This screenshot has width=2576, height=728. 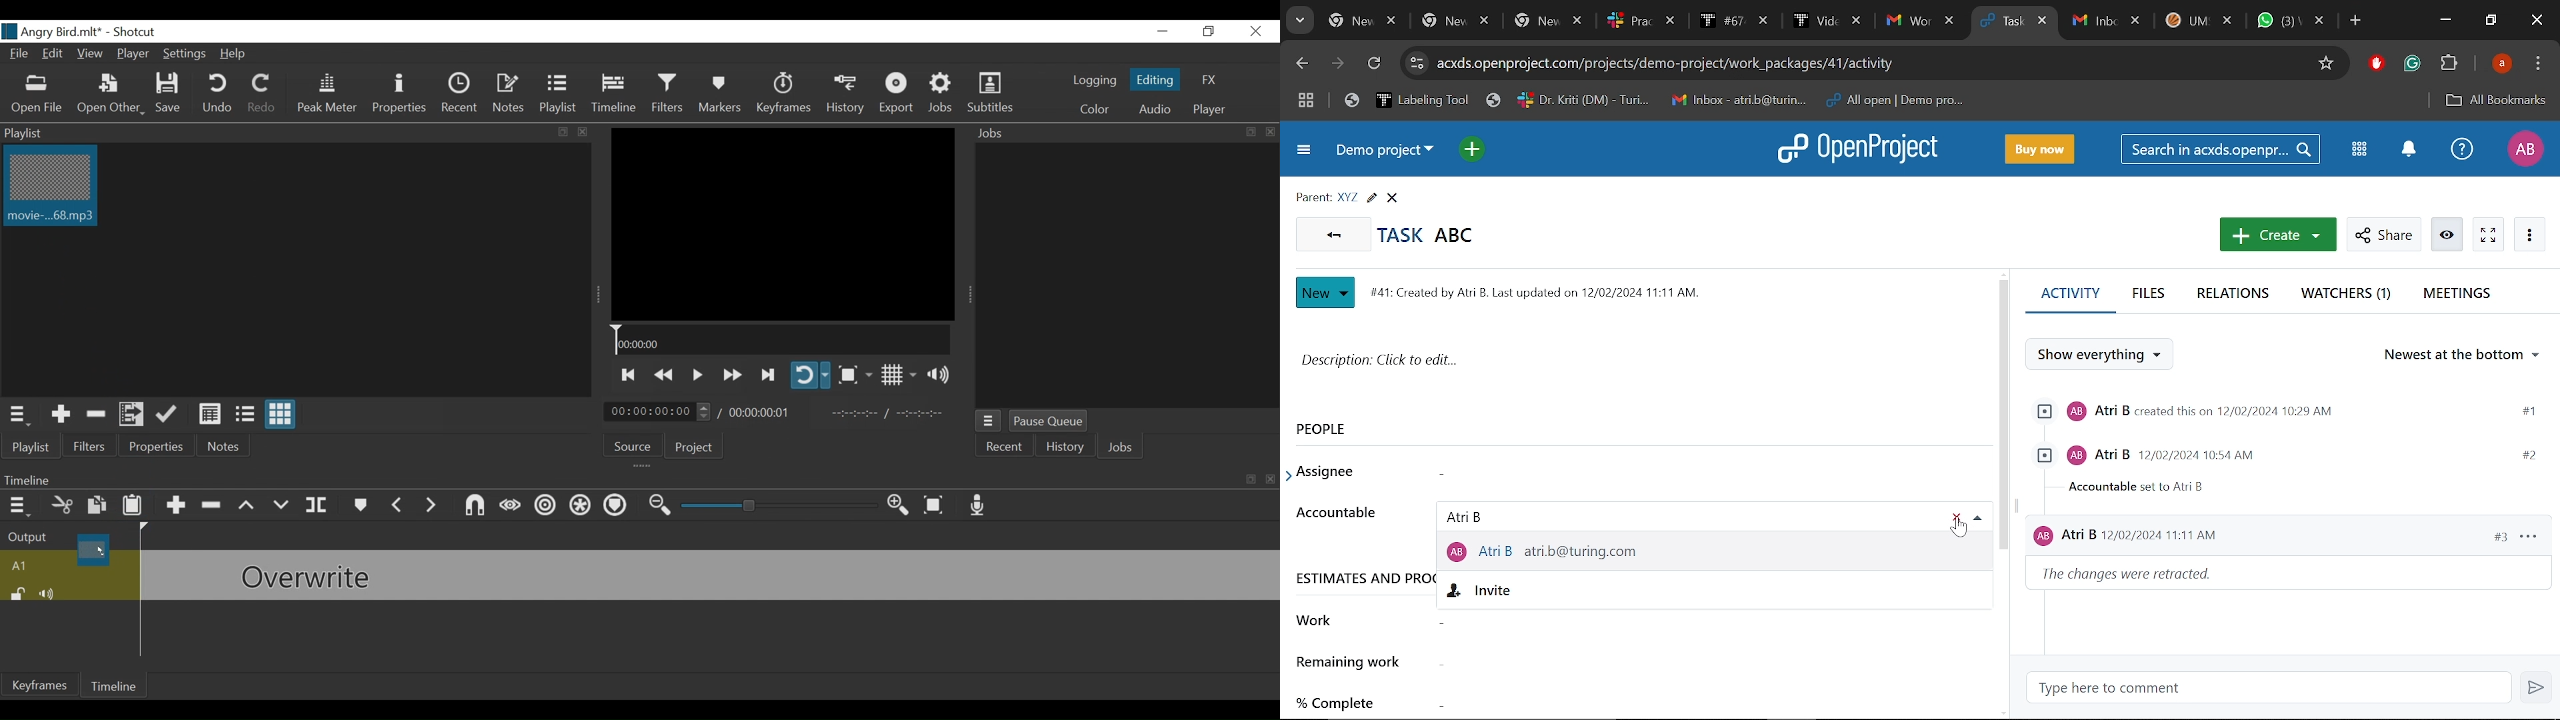 What do you see at coordinates (95, 554) in the screenshot?
I see `Clip` at bounding box center [95, 554].